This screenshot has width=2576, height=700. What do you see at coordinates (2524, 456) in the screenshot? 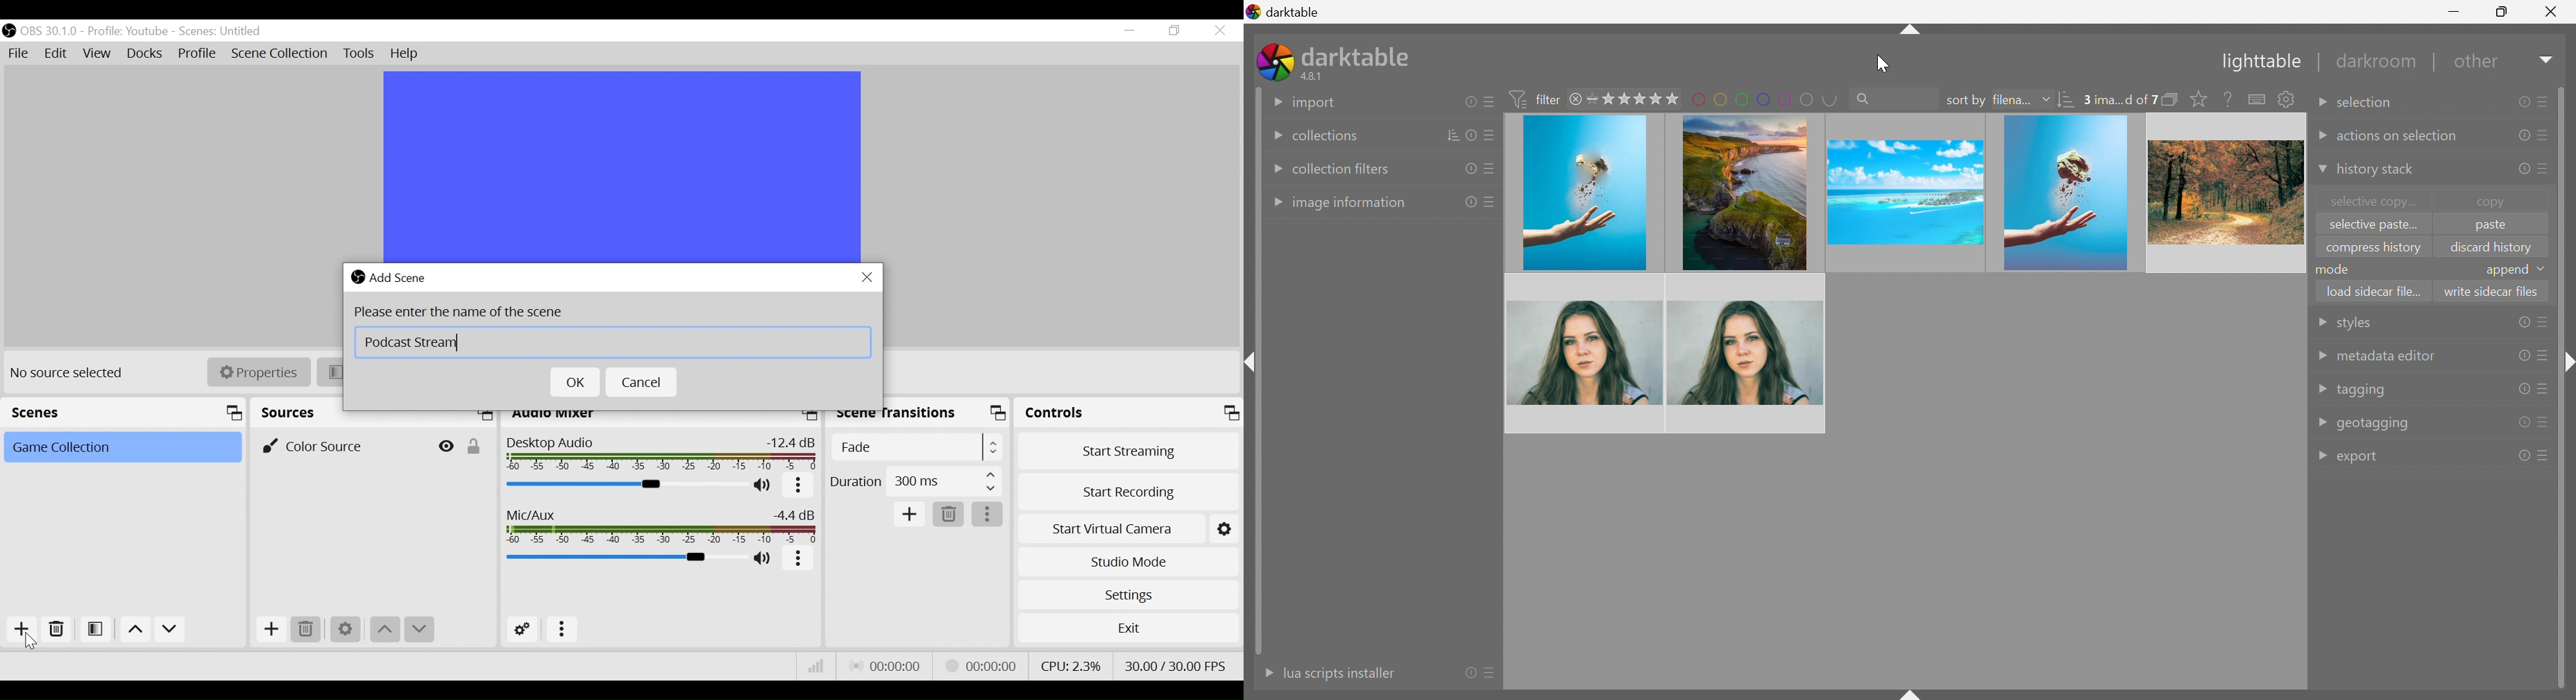
I see `reset` at bounding box center [2524, 456].